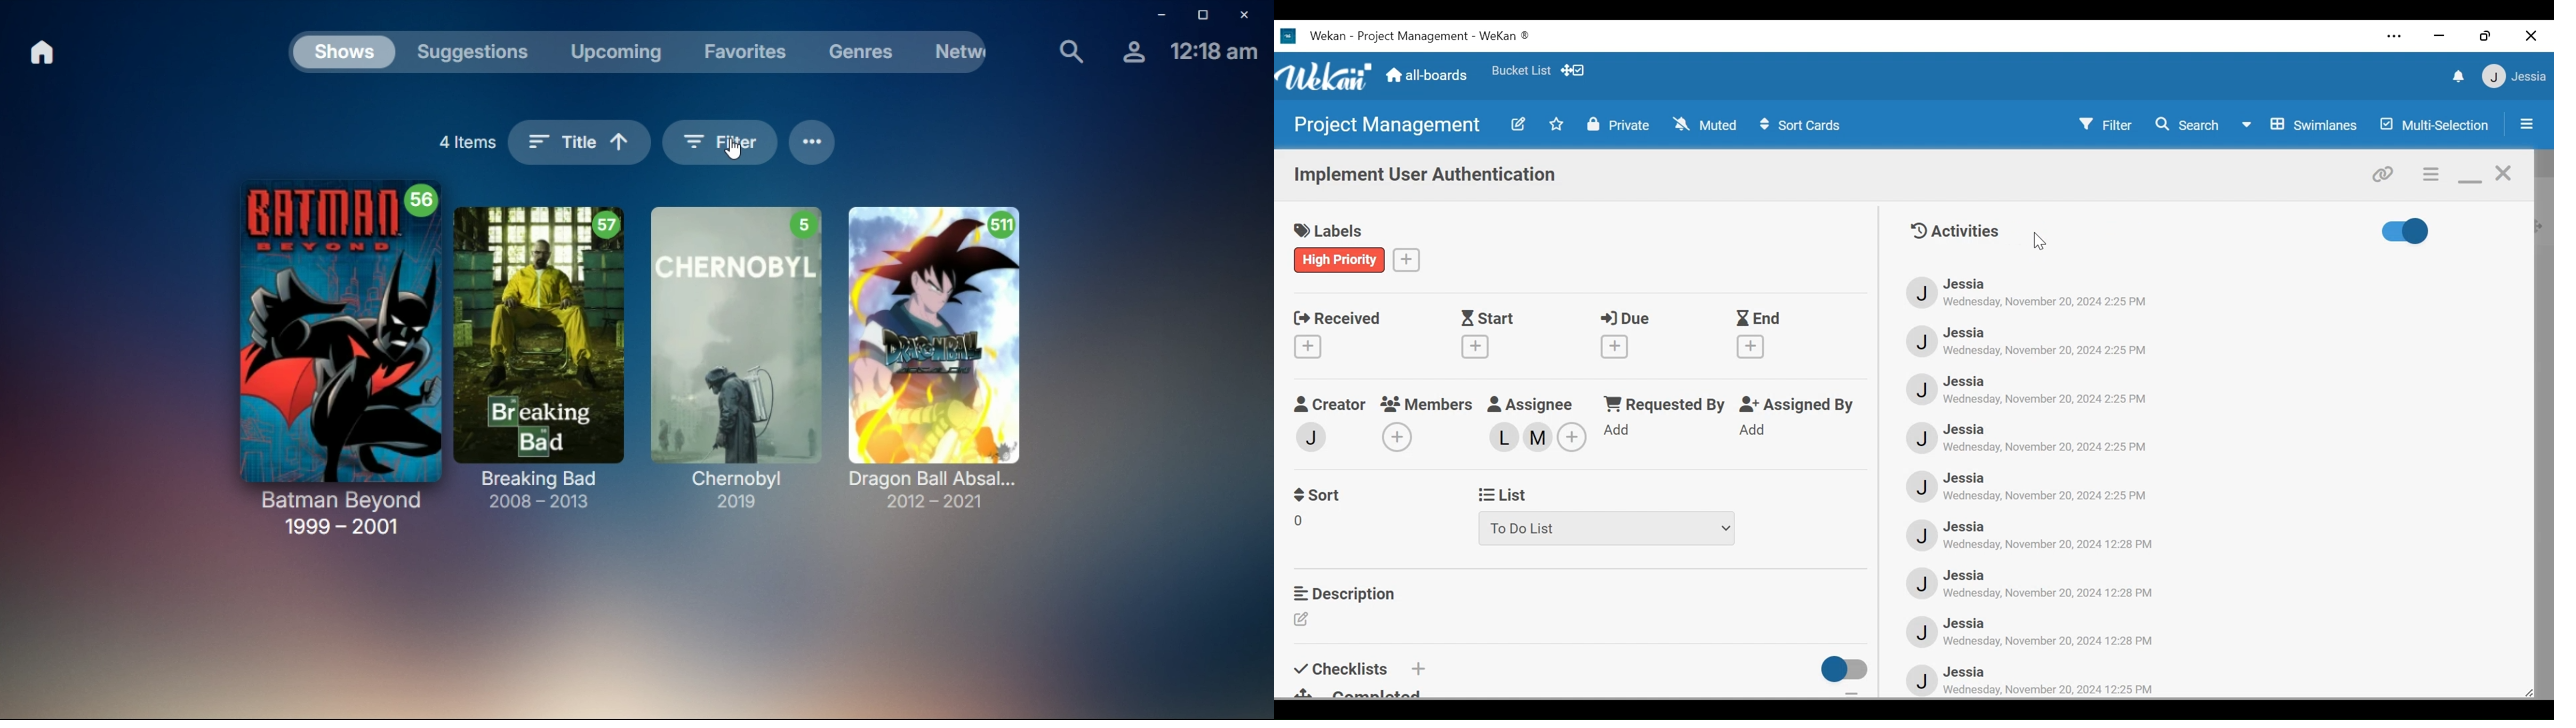  Describe the element at coordinates (2049, 495) in the screenshot. I see `Date` at that location.